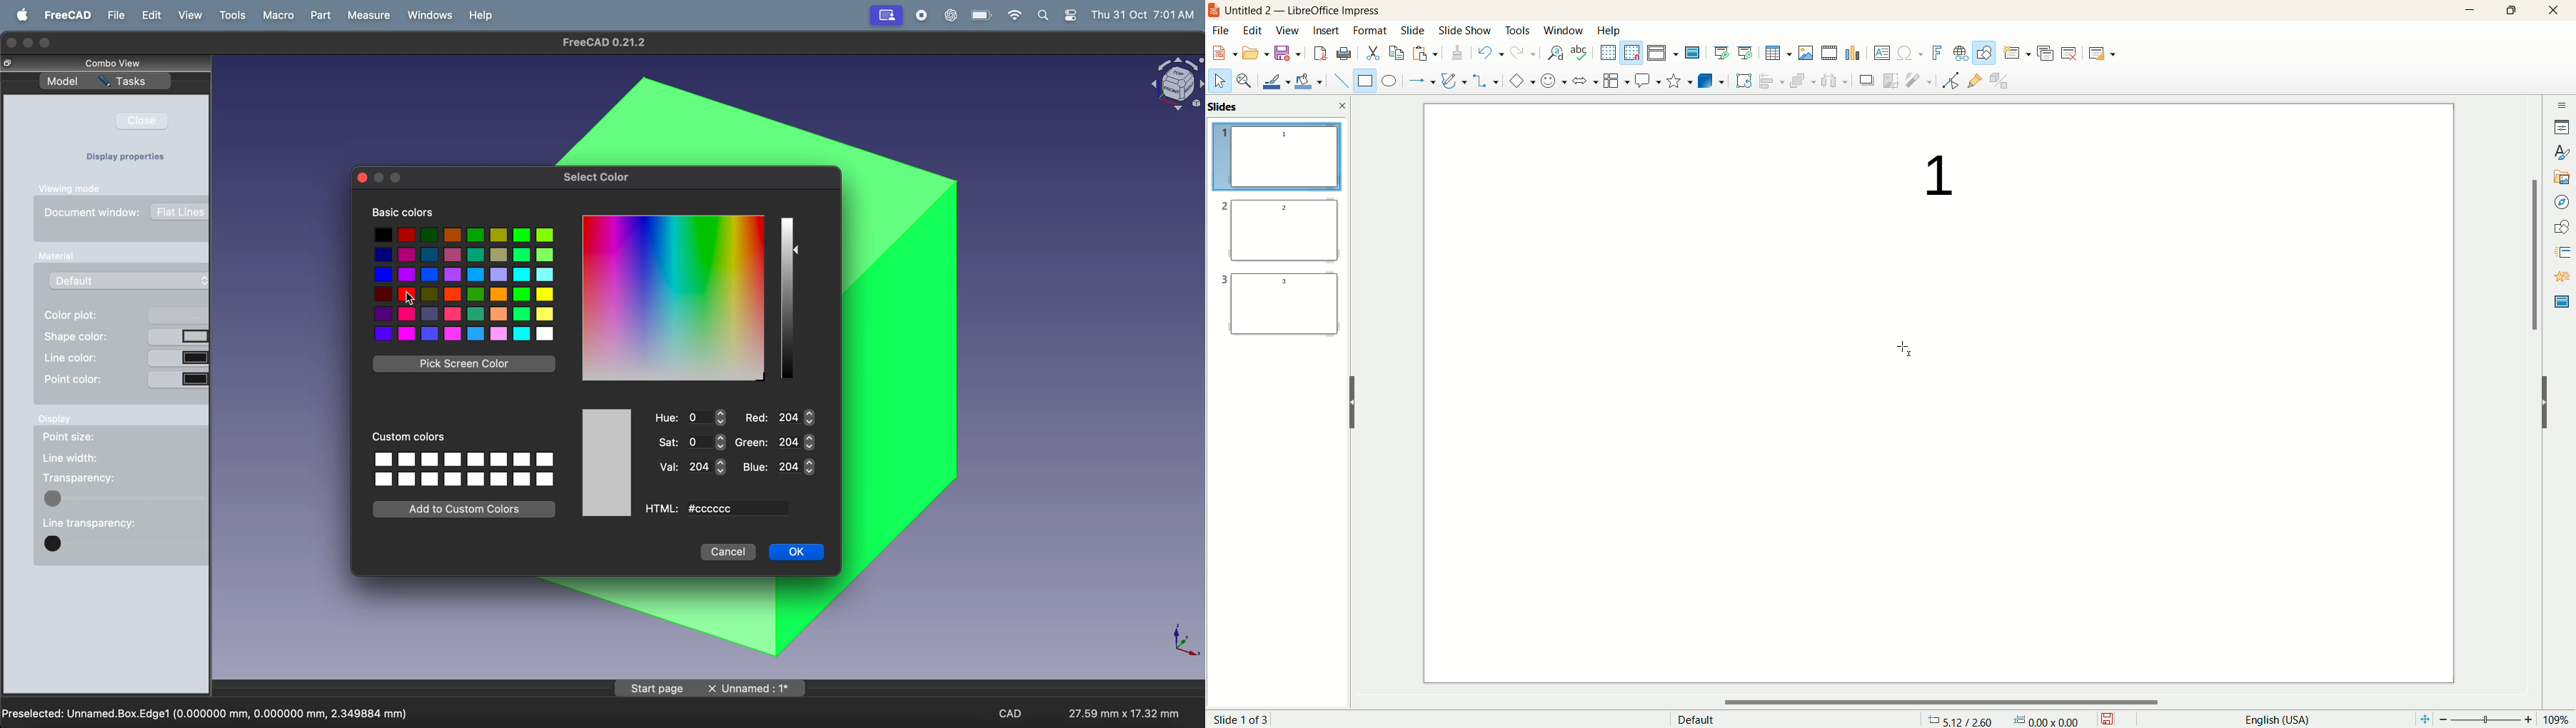 The width and height of the screenshot is (2576, 728). What do you see at coordinates (1806, 52) in the screenshot?
I see `insert image` at bounding box center [1806, 52].